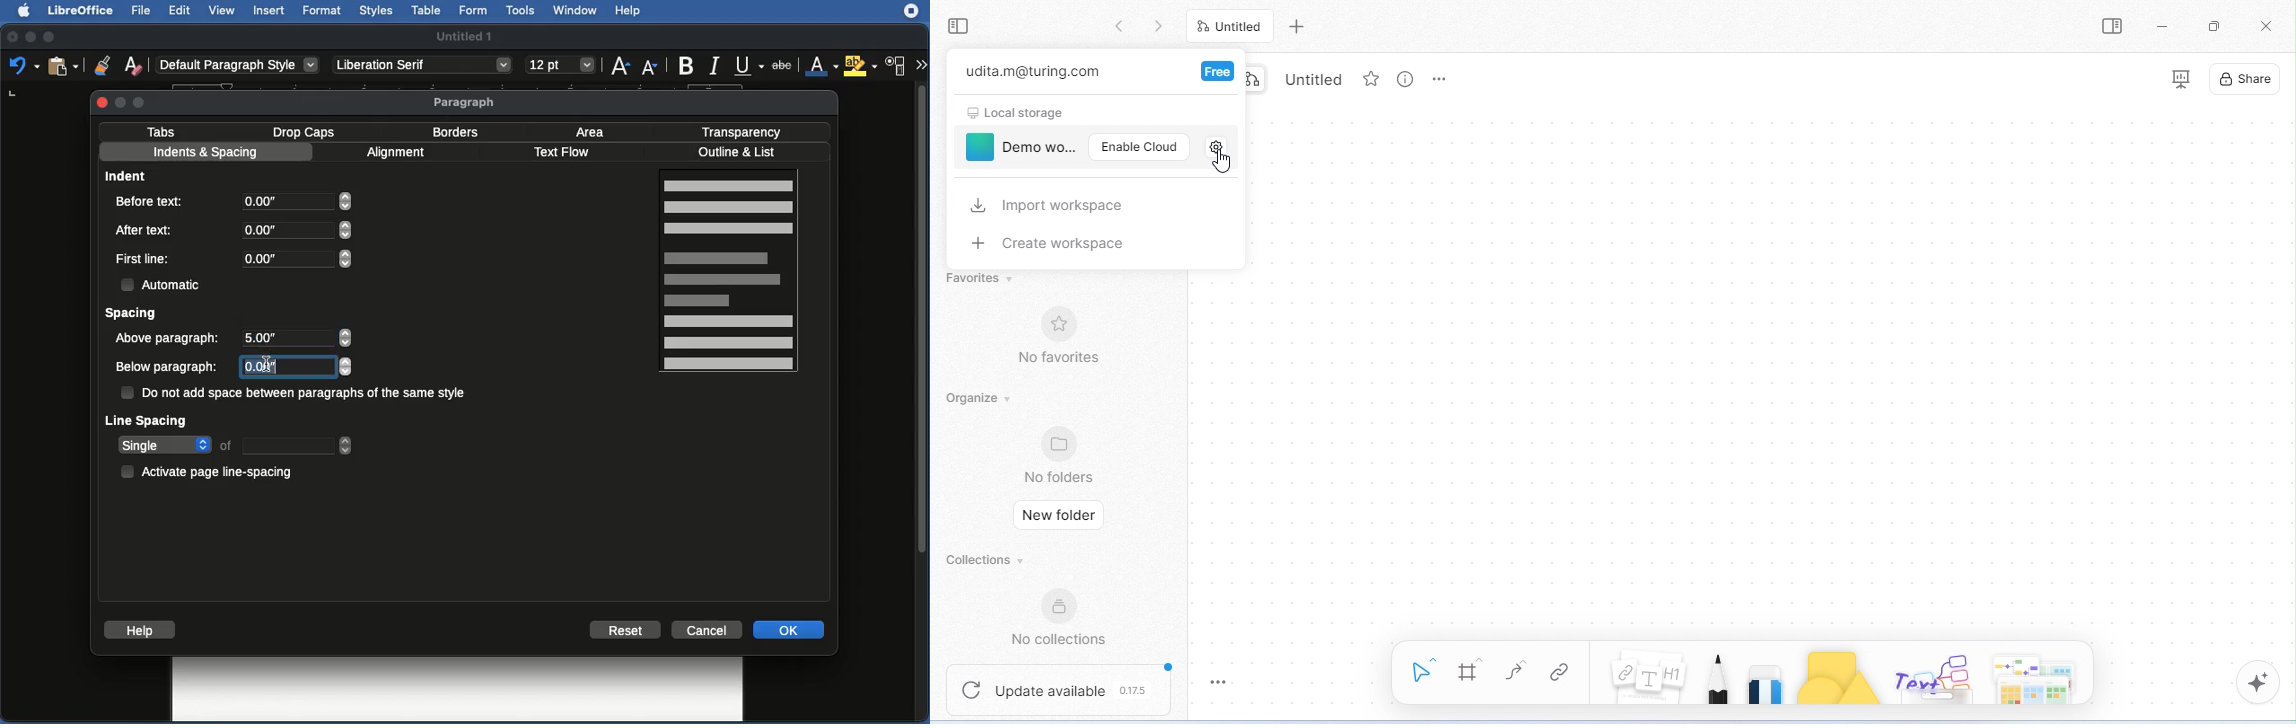 Image resolution: width=2296 pixels, height=728 pixels. What do you see at coordinates (1162, 26) in the screenshot?
I see `go previous` at bounding box center [1162, 26].